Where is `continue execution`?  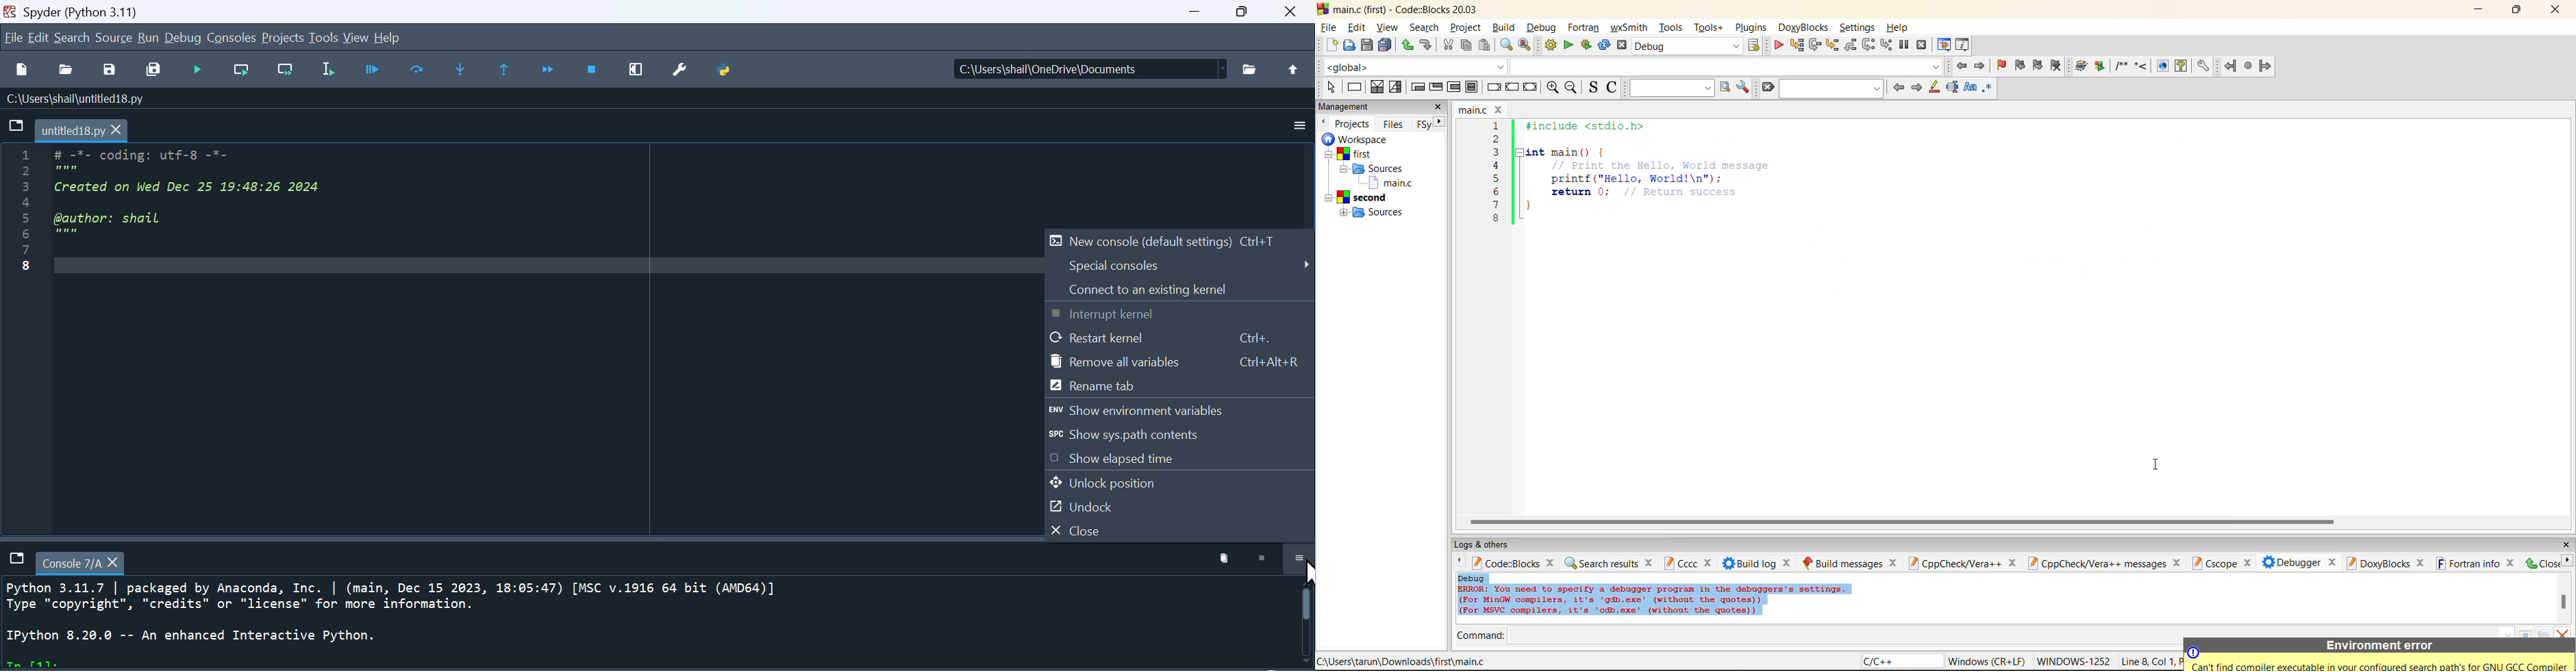
continue execution is located at coordinates (547, 71).